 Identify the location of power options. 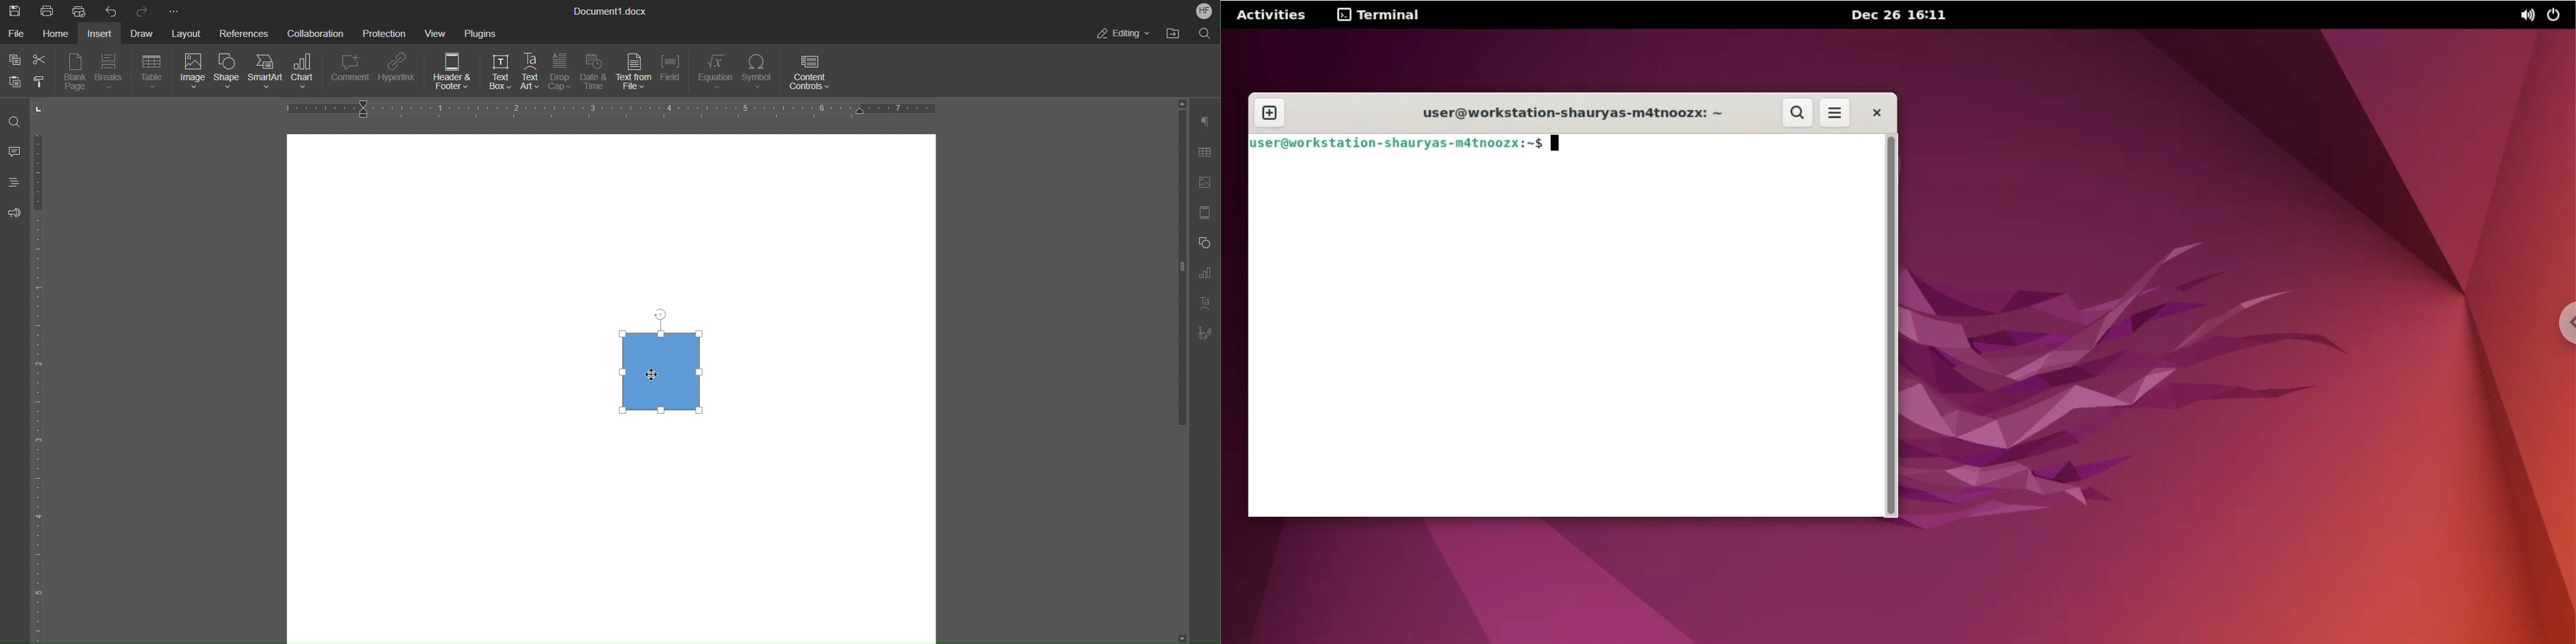
(2560, 16).